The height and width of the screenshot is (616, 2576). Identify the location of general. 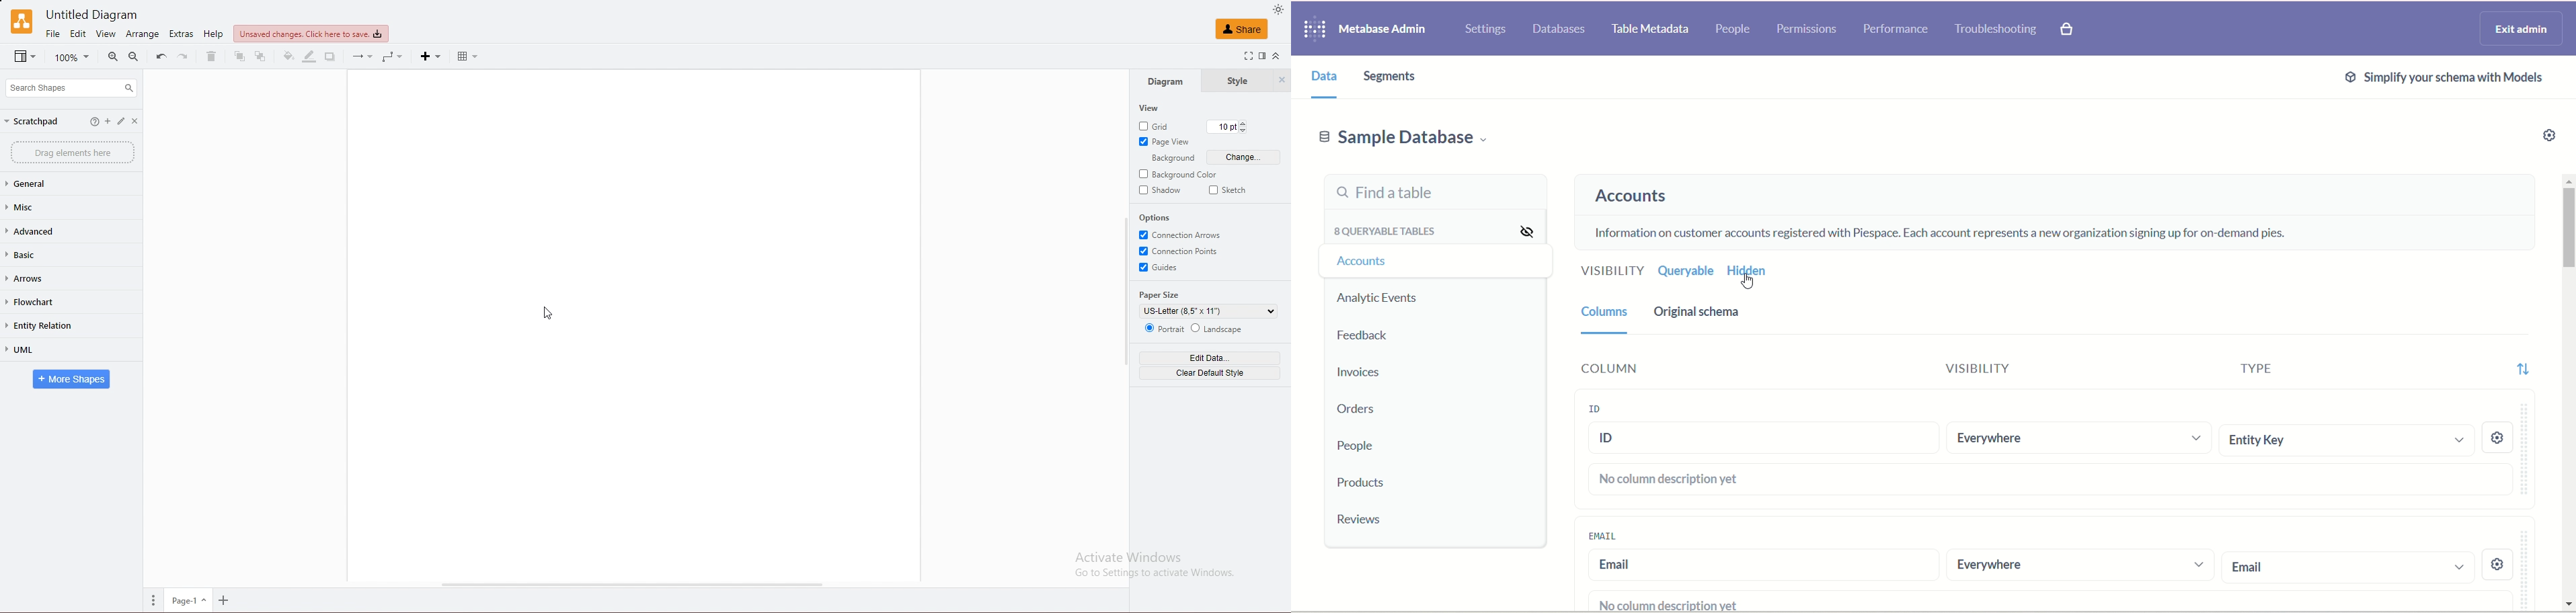
(42, 183).